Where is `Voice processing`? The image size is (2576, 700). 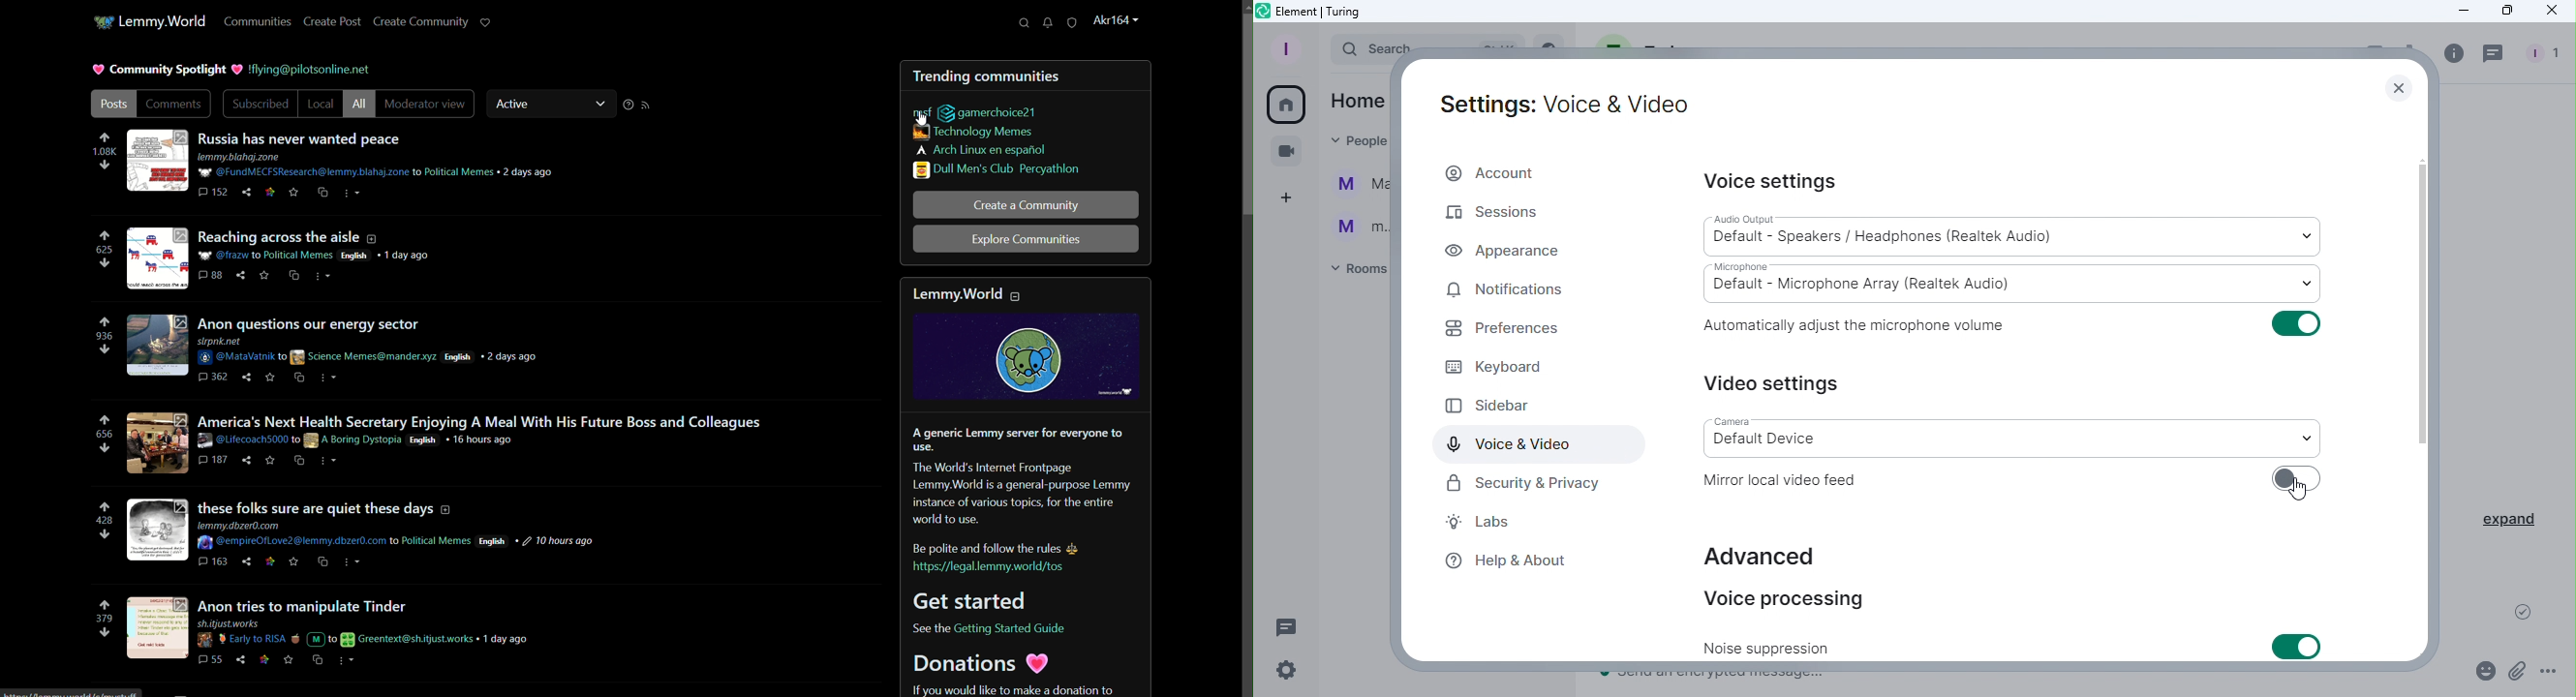
Voice processing is located at coordinates (1807, 597).